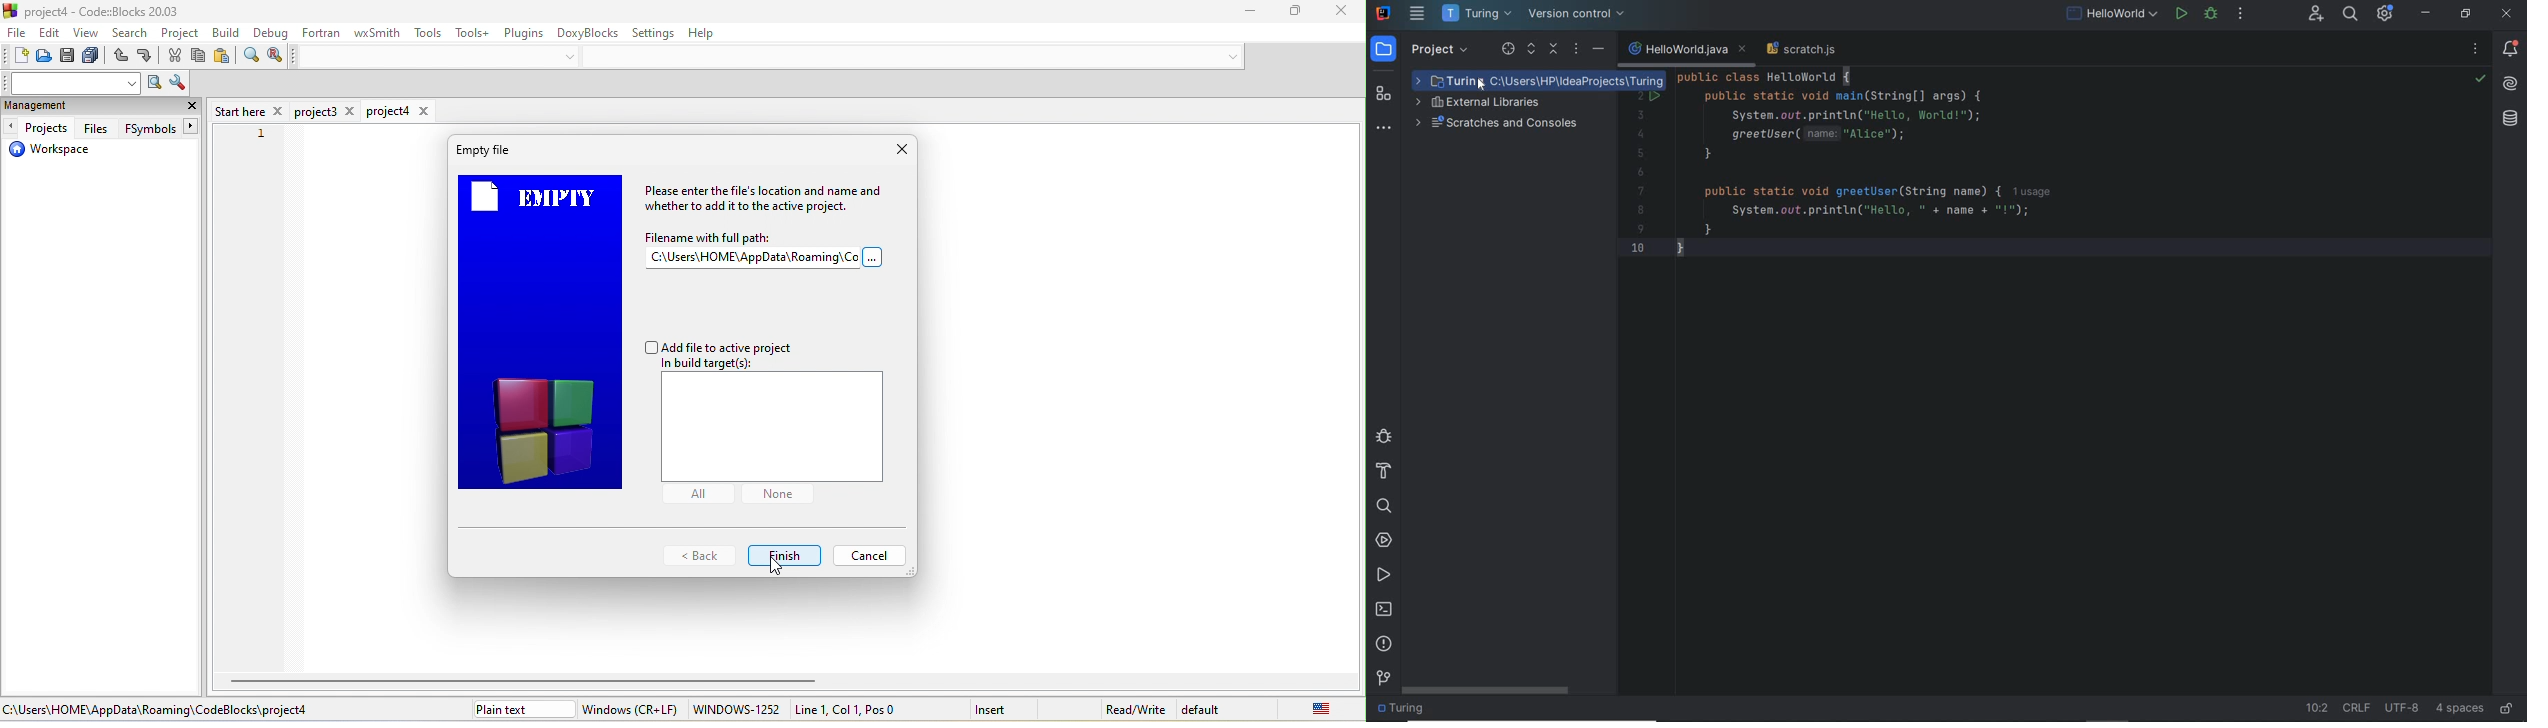 Image resolution: width=2548 pixels, height=728 pixels. I want to click on plugins, so click(522, 31).